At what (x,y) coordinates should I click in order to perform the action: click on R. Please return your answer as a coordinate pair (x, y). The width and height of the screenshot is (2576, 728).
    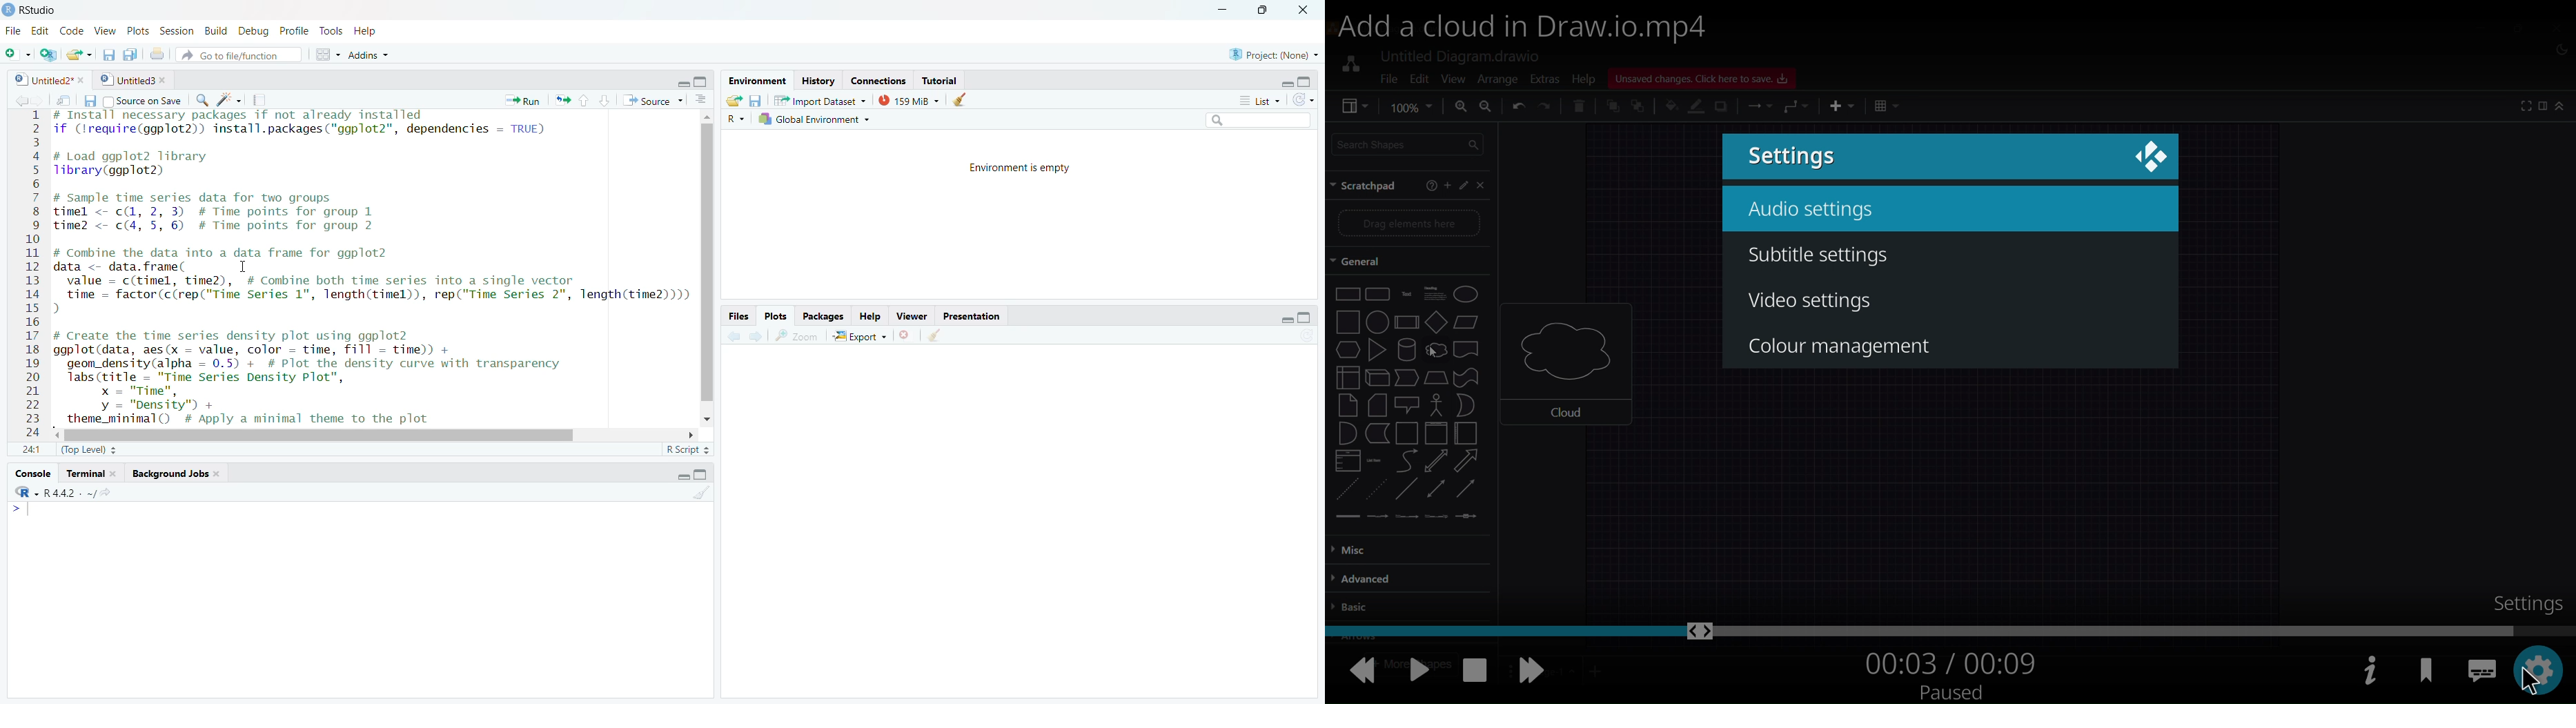
    Looking at the image, I should click on (736, 119).